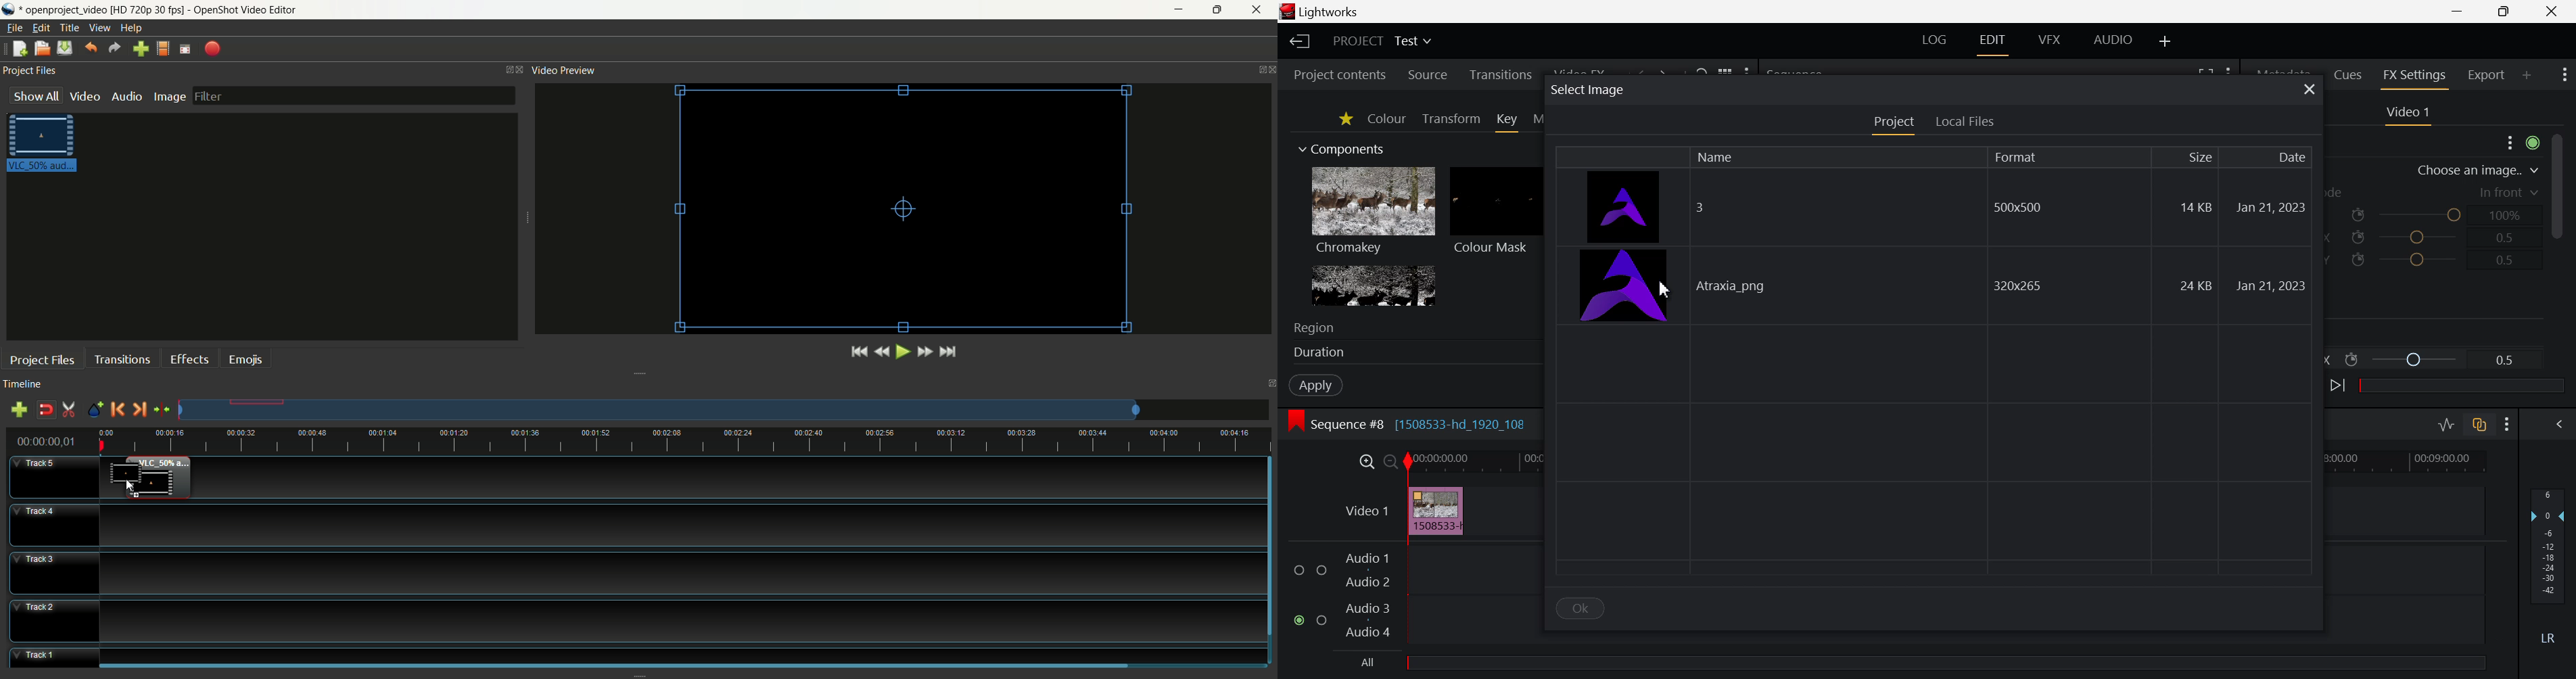 The image size is (2576, 700). Describe the element at coordinates (2309, 89) in the screenshot. I see `Close` at that location.